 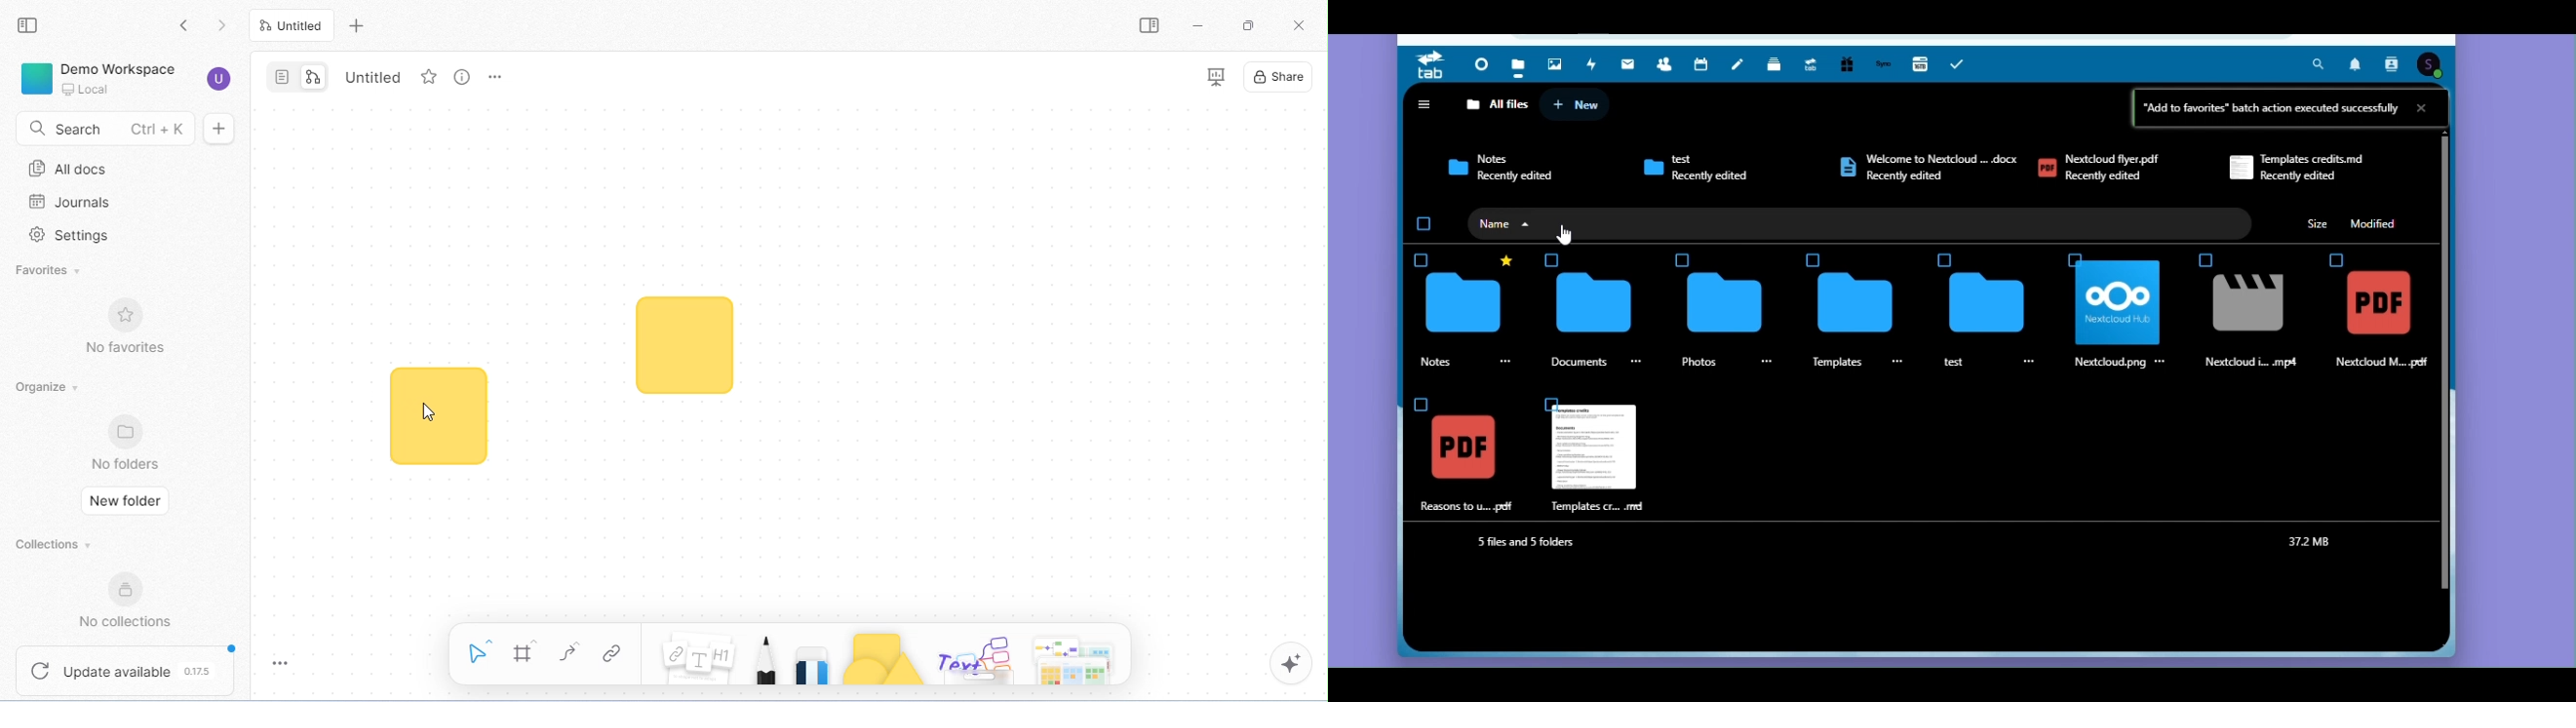 What do you see at coordinates (1880, 63) in the screenshot?
I see `Synology` at bounding box center [1880, 63].